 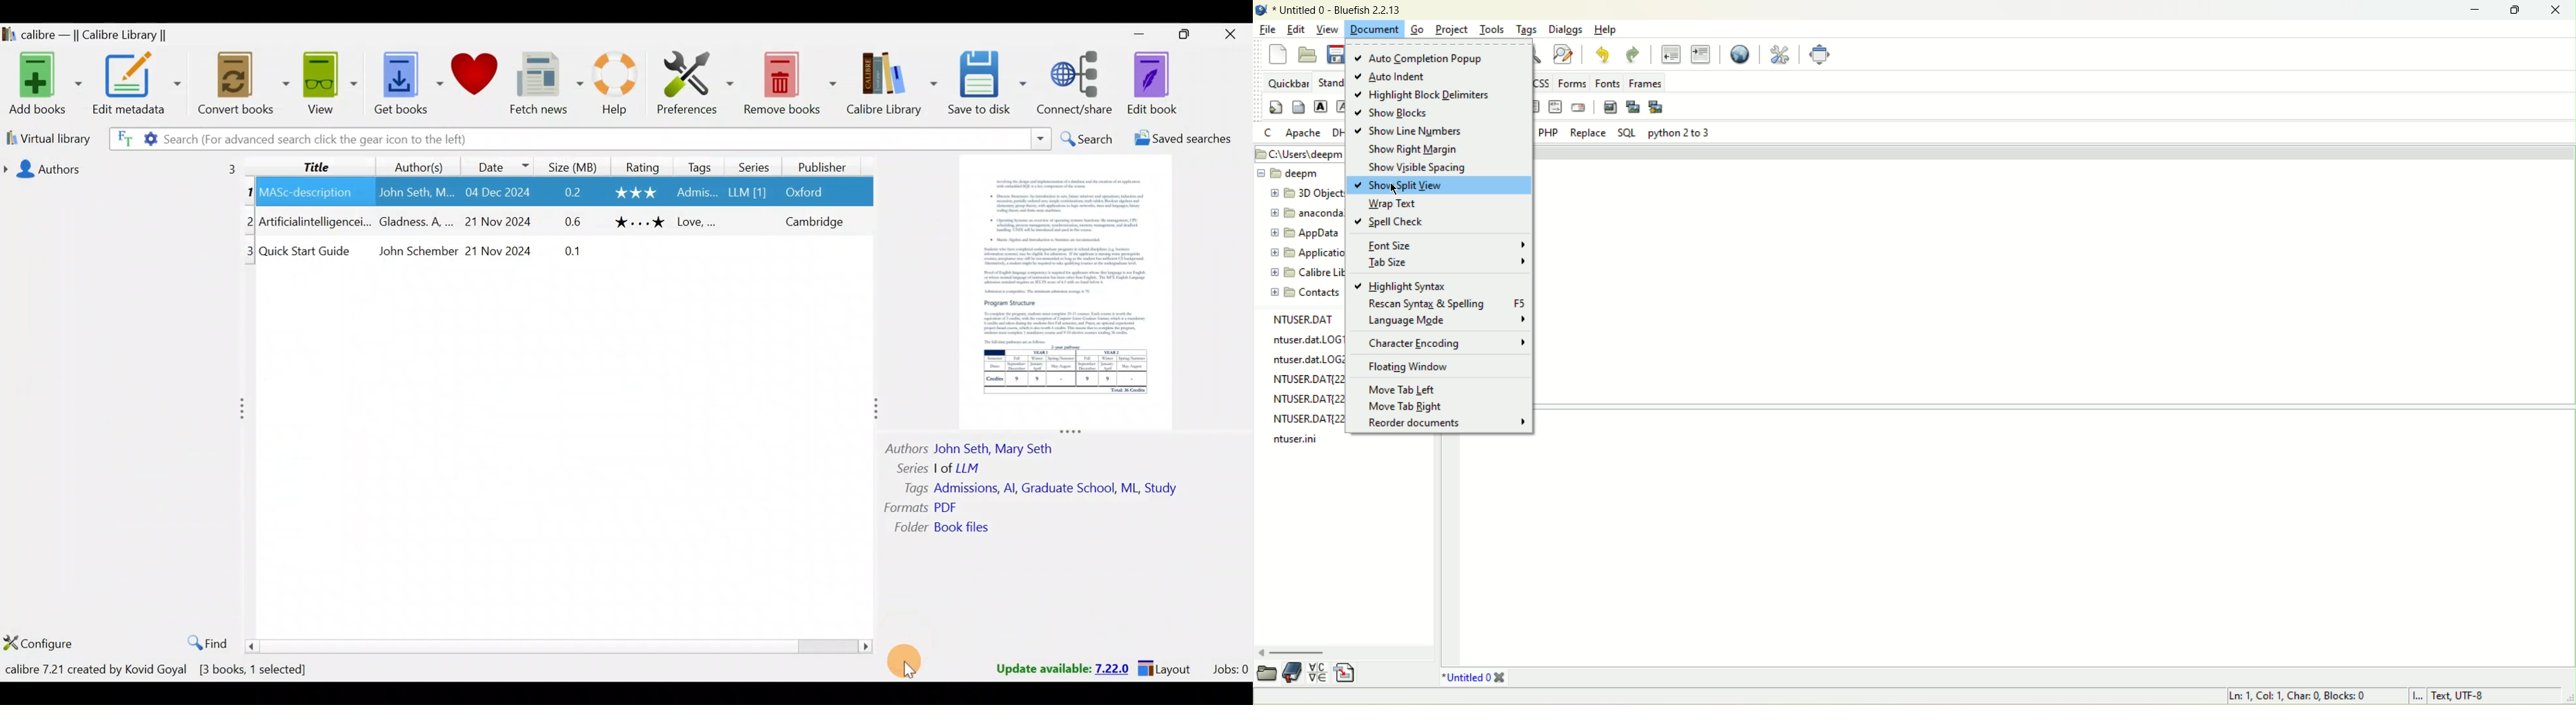 What do you see at coordinates (421, 165) in the screenshot?
I see `Authors` at bounding box center [421, 165].